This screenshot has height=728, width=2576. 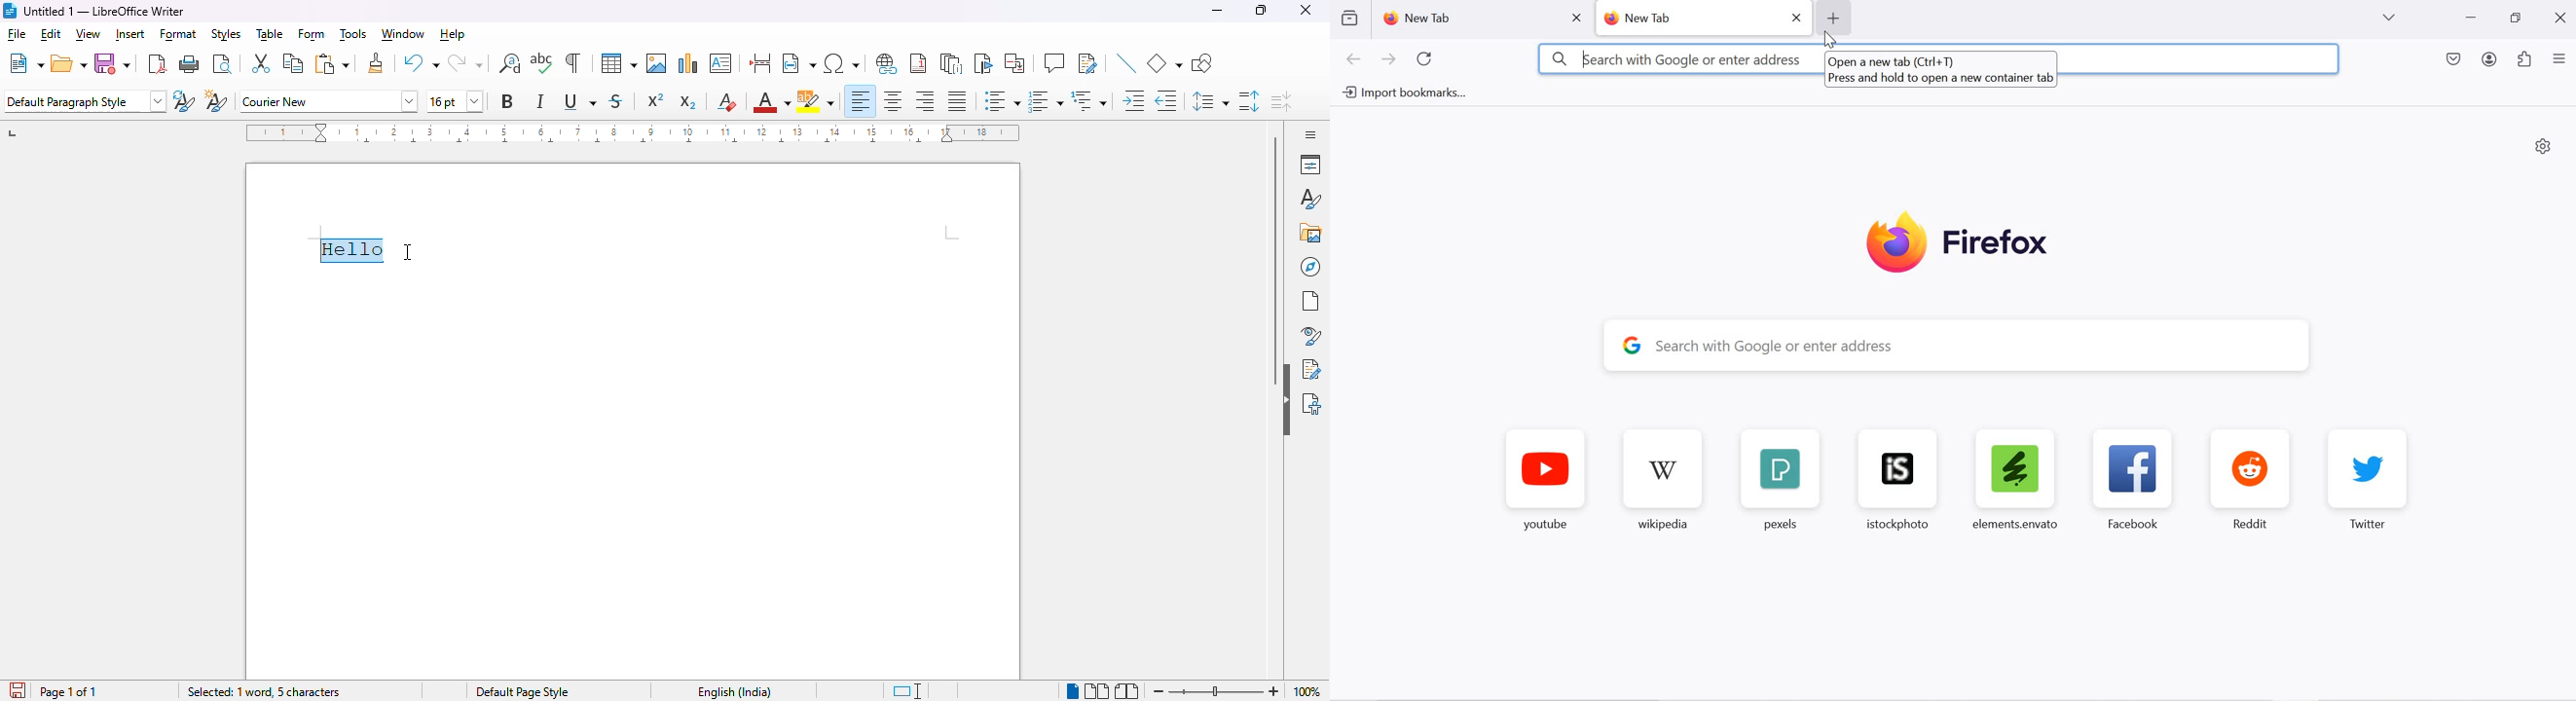 I want to click on navigator, so click(x=1311, y=267).